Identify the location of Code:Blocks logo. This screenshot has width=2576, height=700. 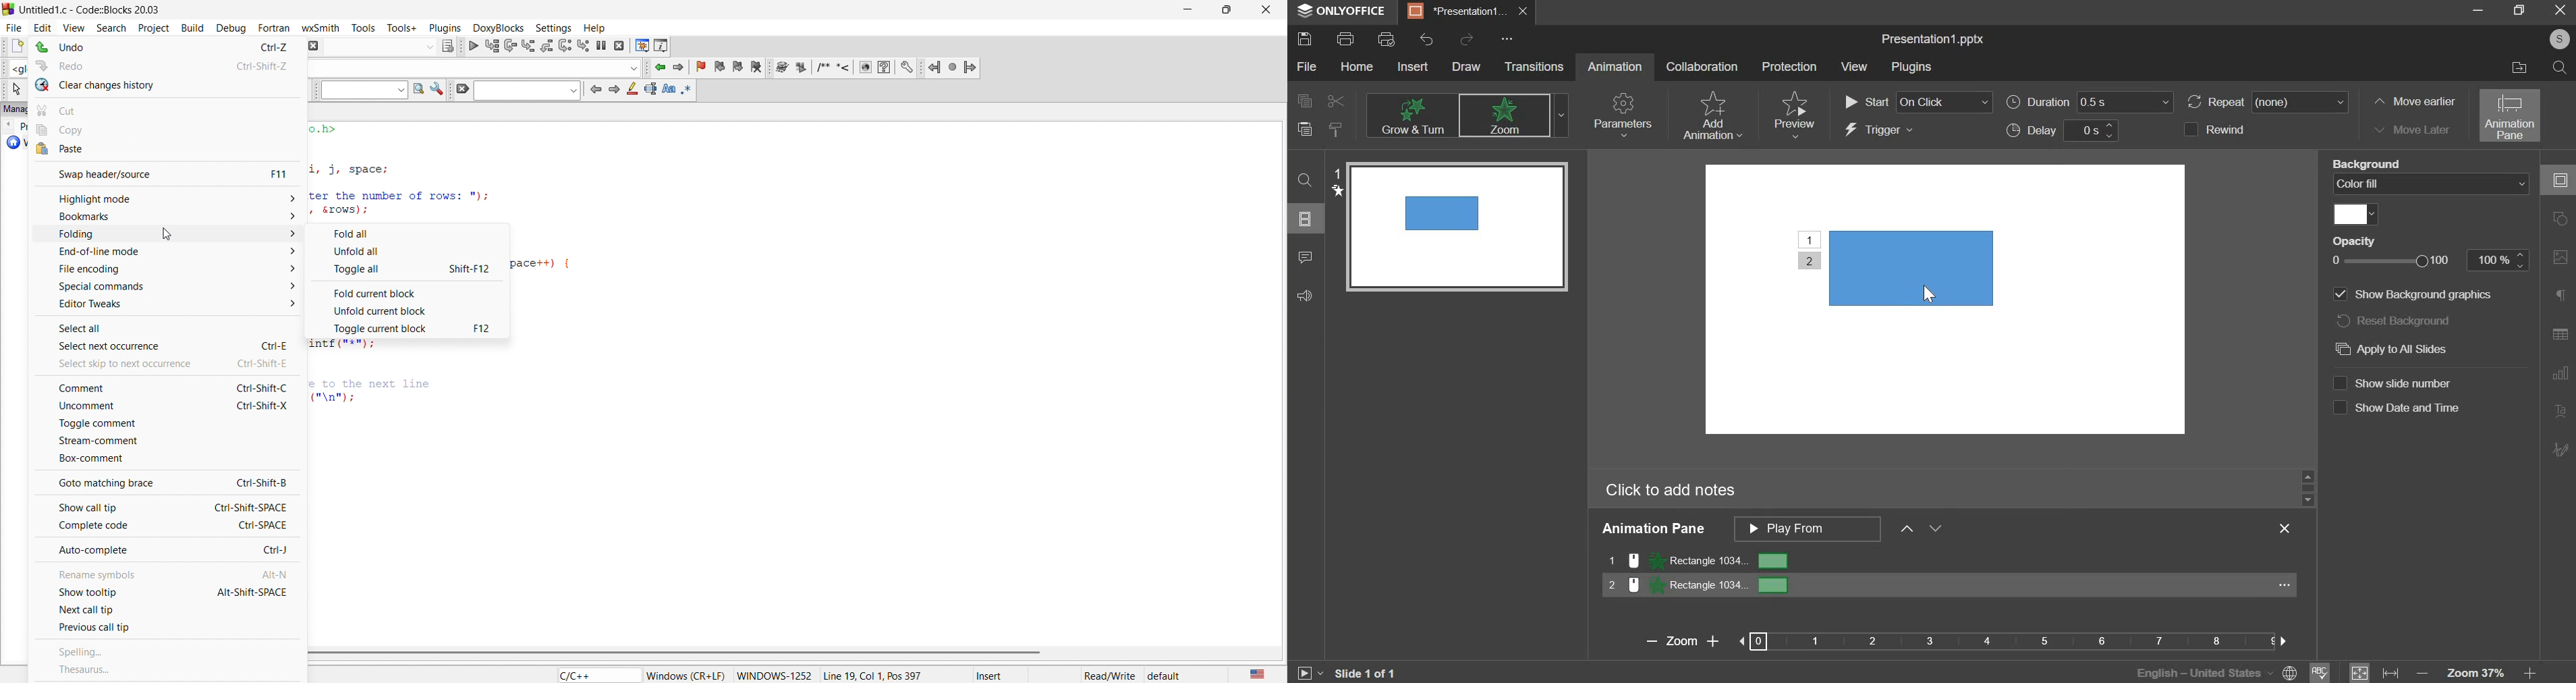
(8, 7).